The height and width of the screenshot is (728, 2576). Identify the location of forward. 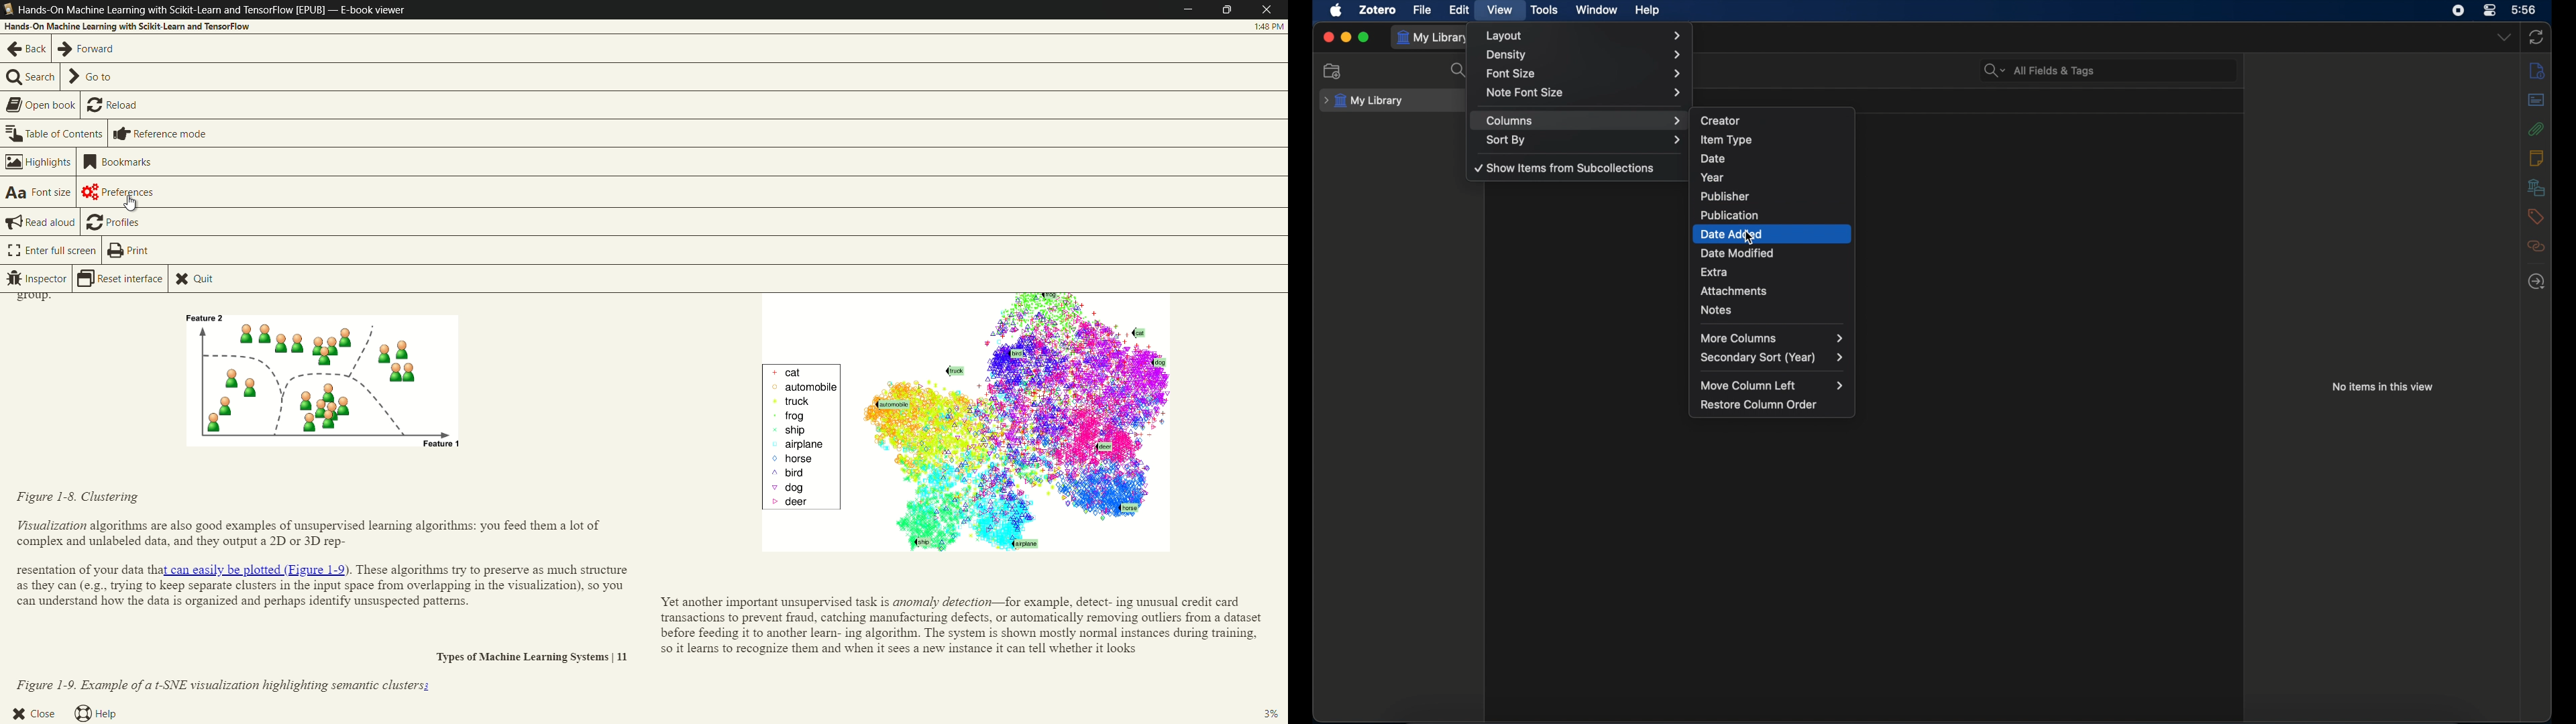
(87, 49).